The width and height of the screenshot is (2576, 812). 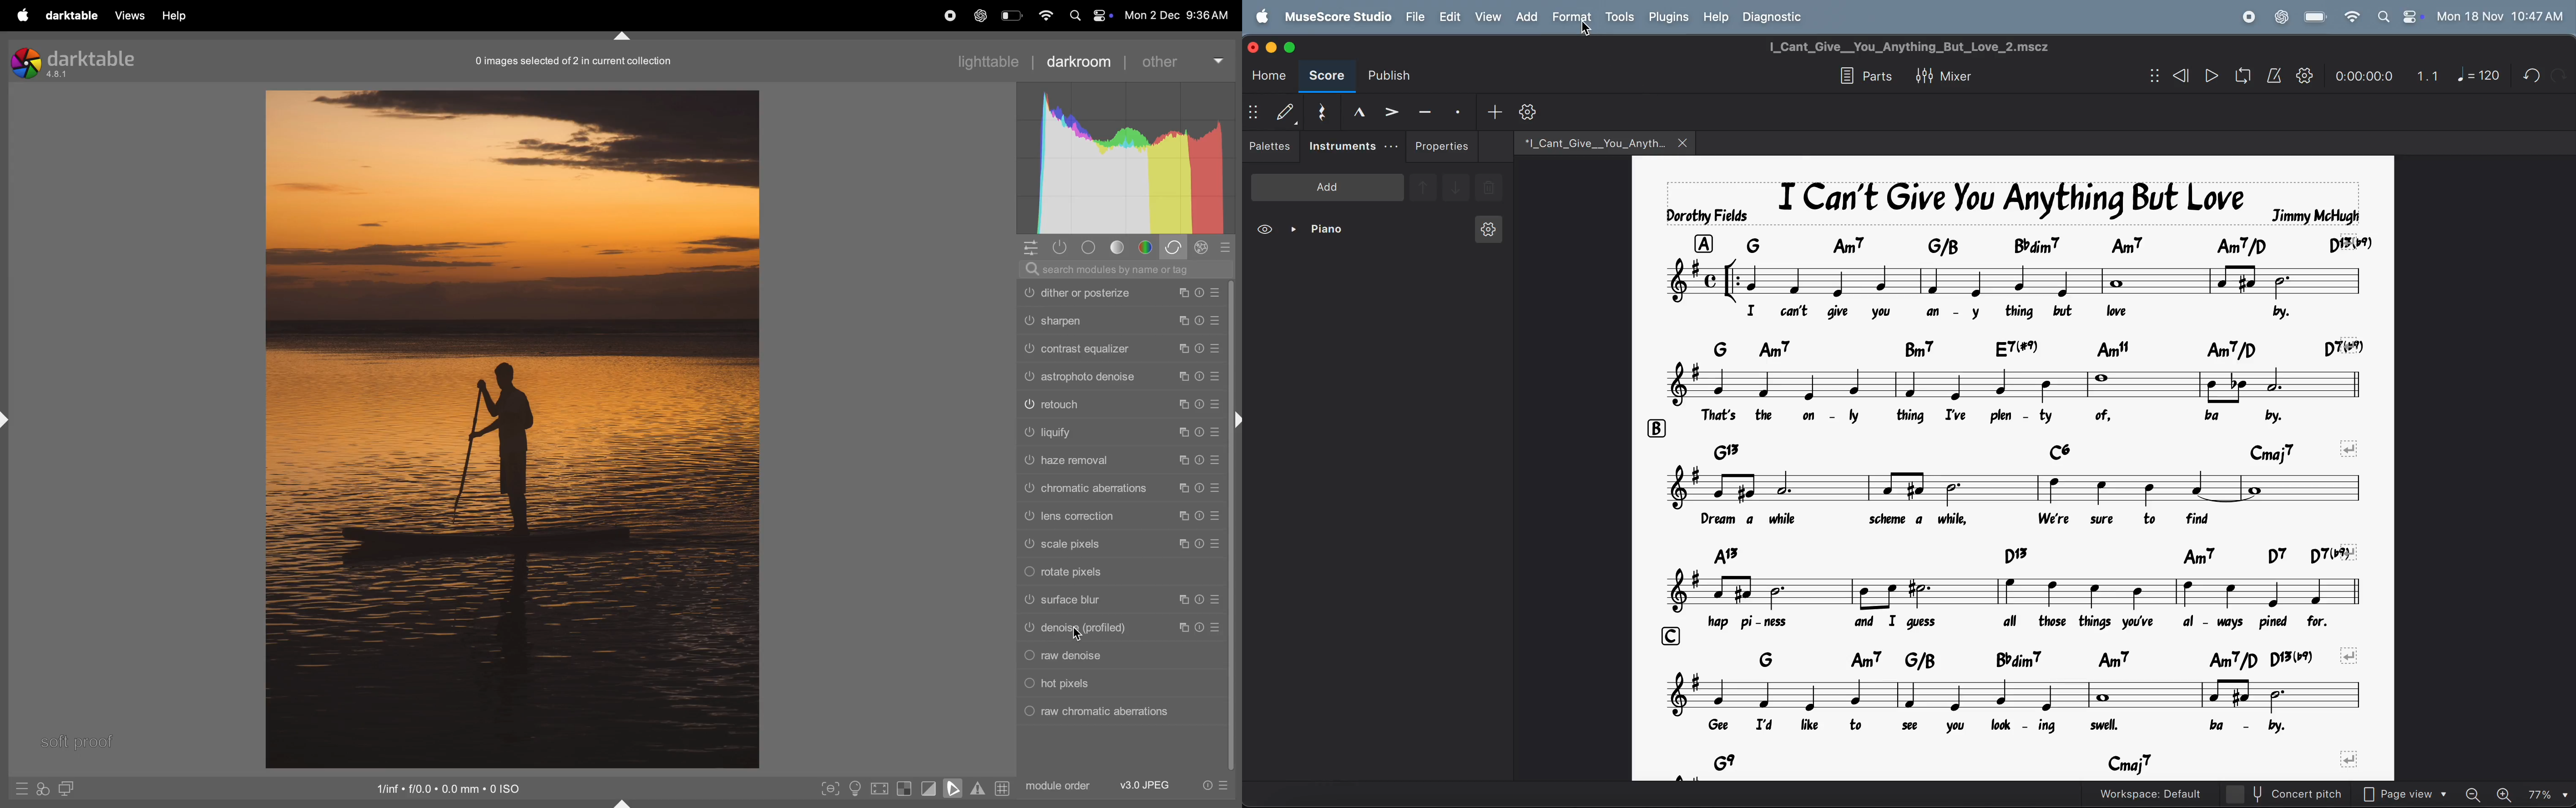 I want to click on rotate pixels, so click(x=1124, y=571).